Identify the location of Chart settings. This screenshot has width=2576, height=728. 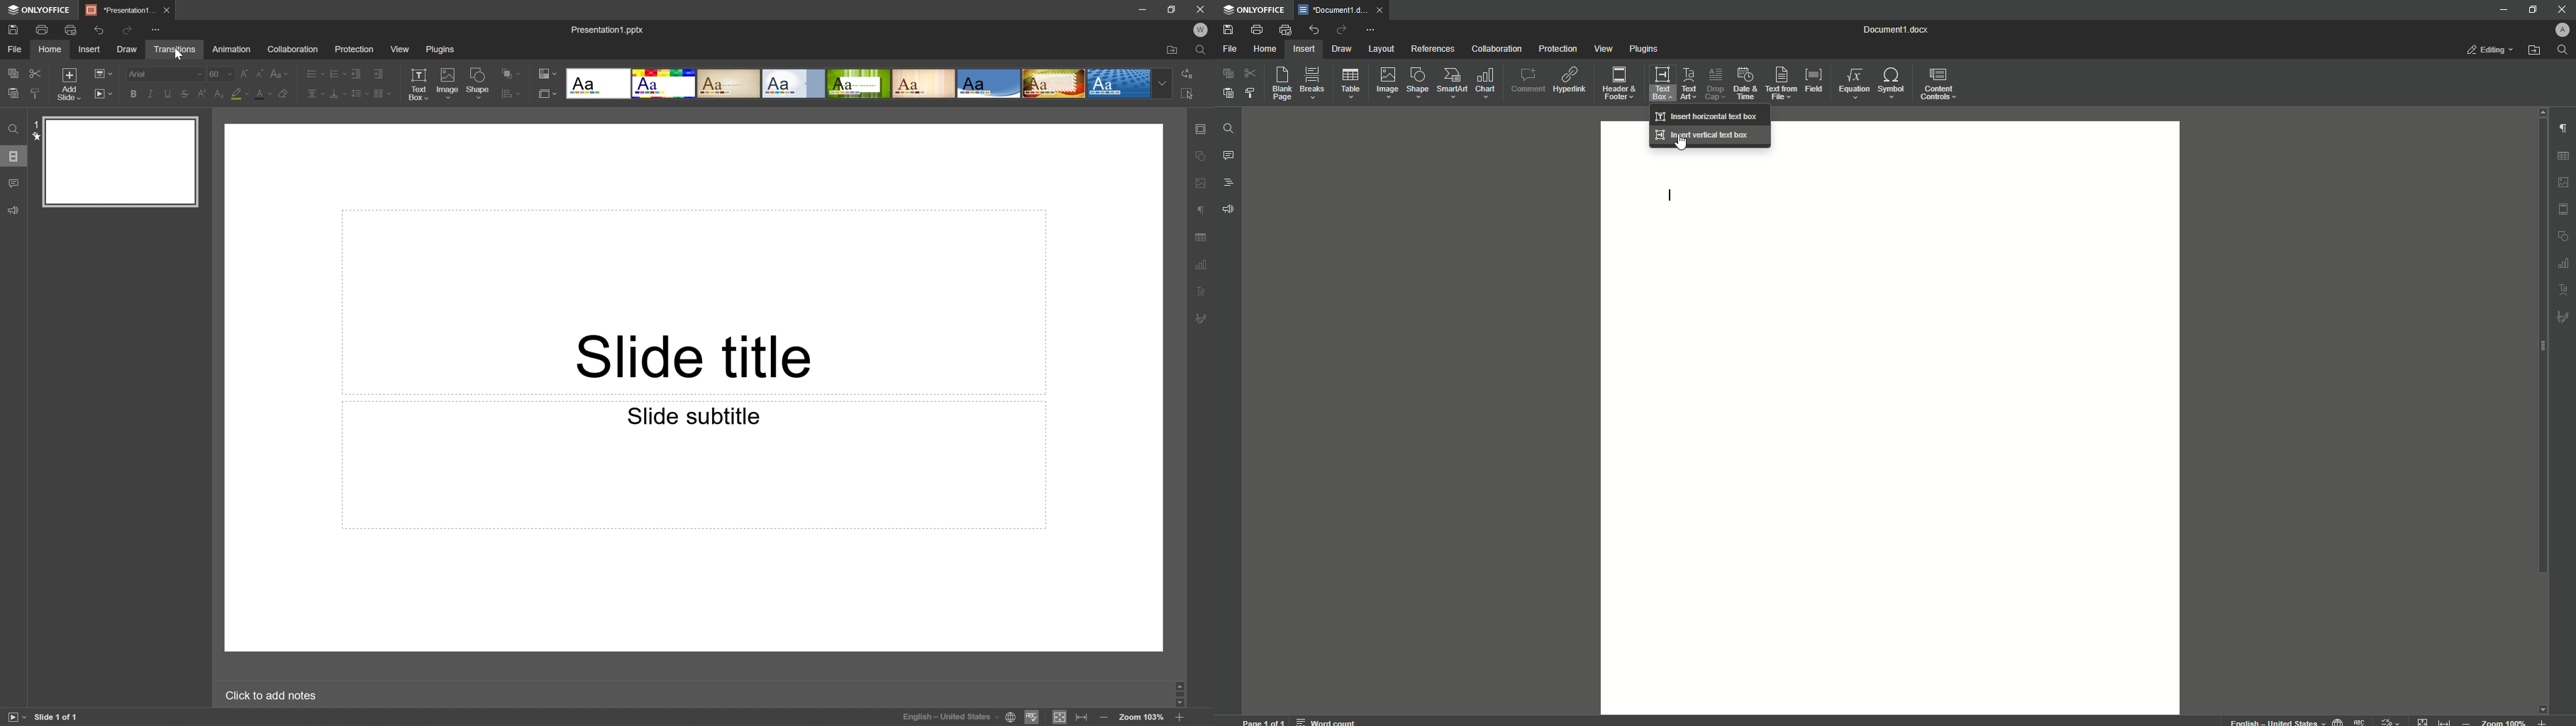
(1202, 266).